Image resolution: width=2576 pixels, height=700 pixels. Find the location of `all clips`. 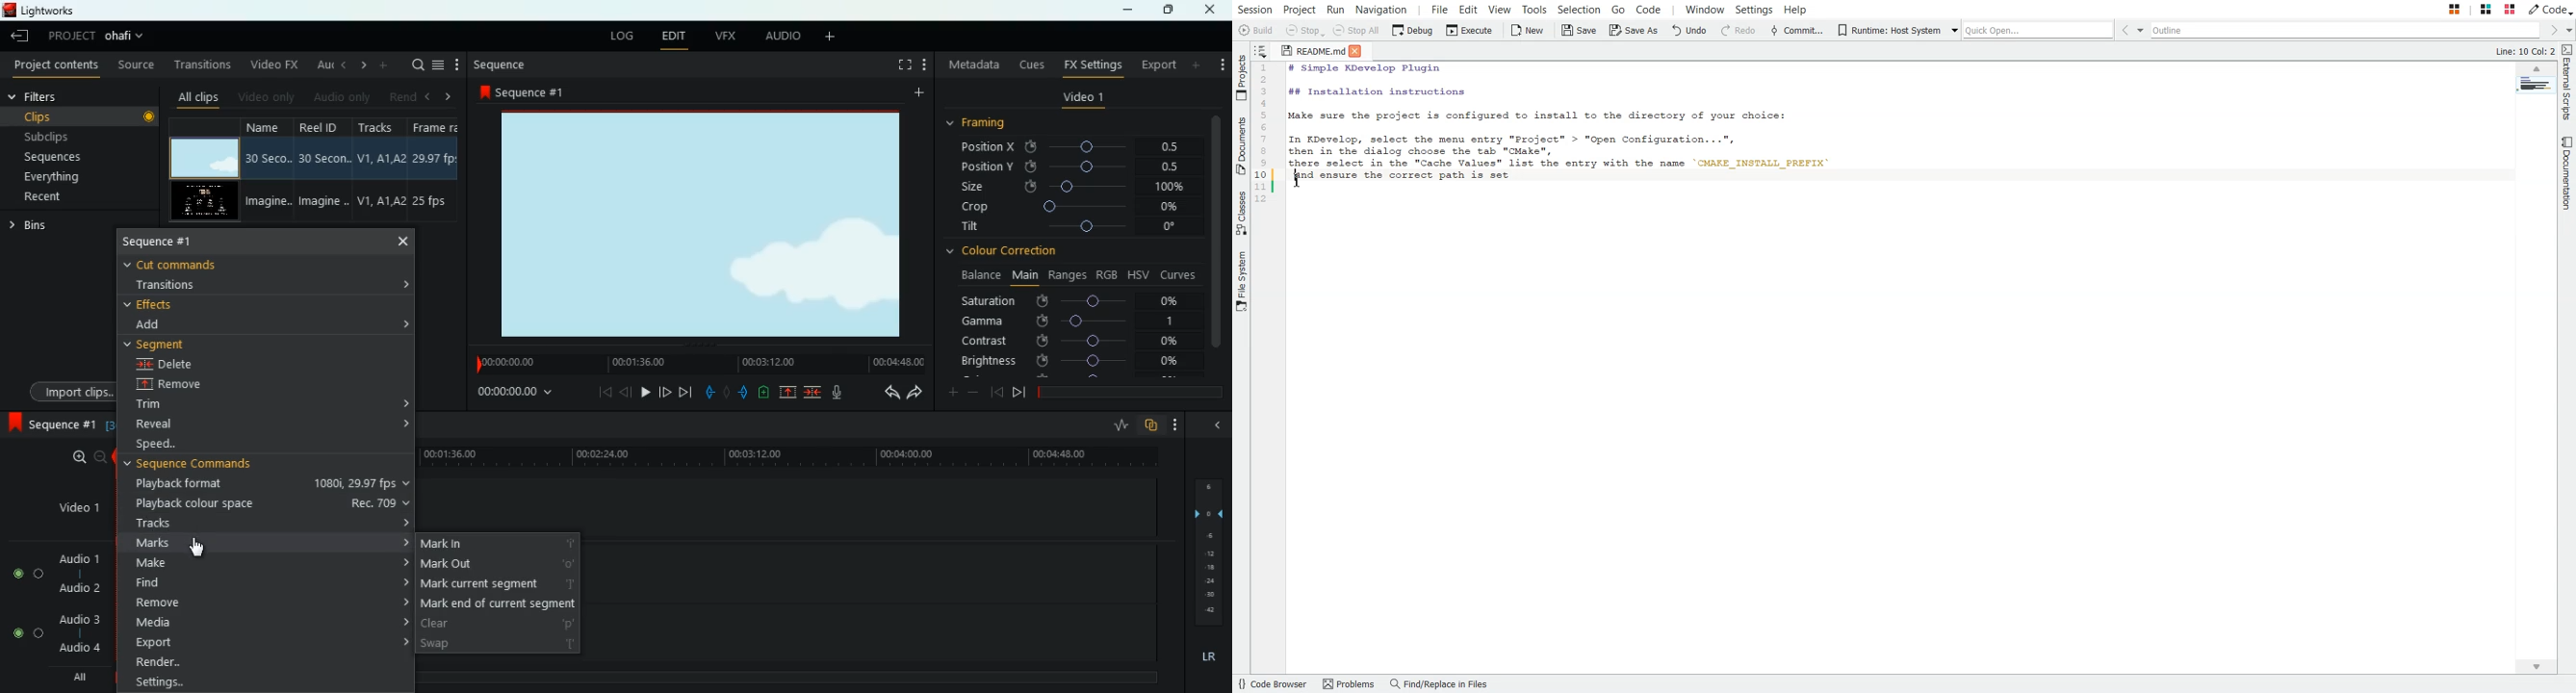

all clips is located at coordinates (195, 97).